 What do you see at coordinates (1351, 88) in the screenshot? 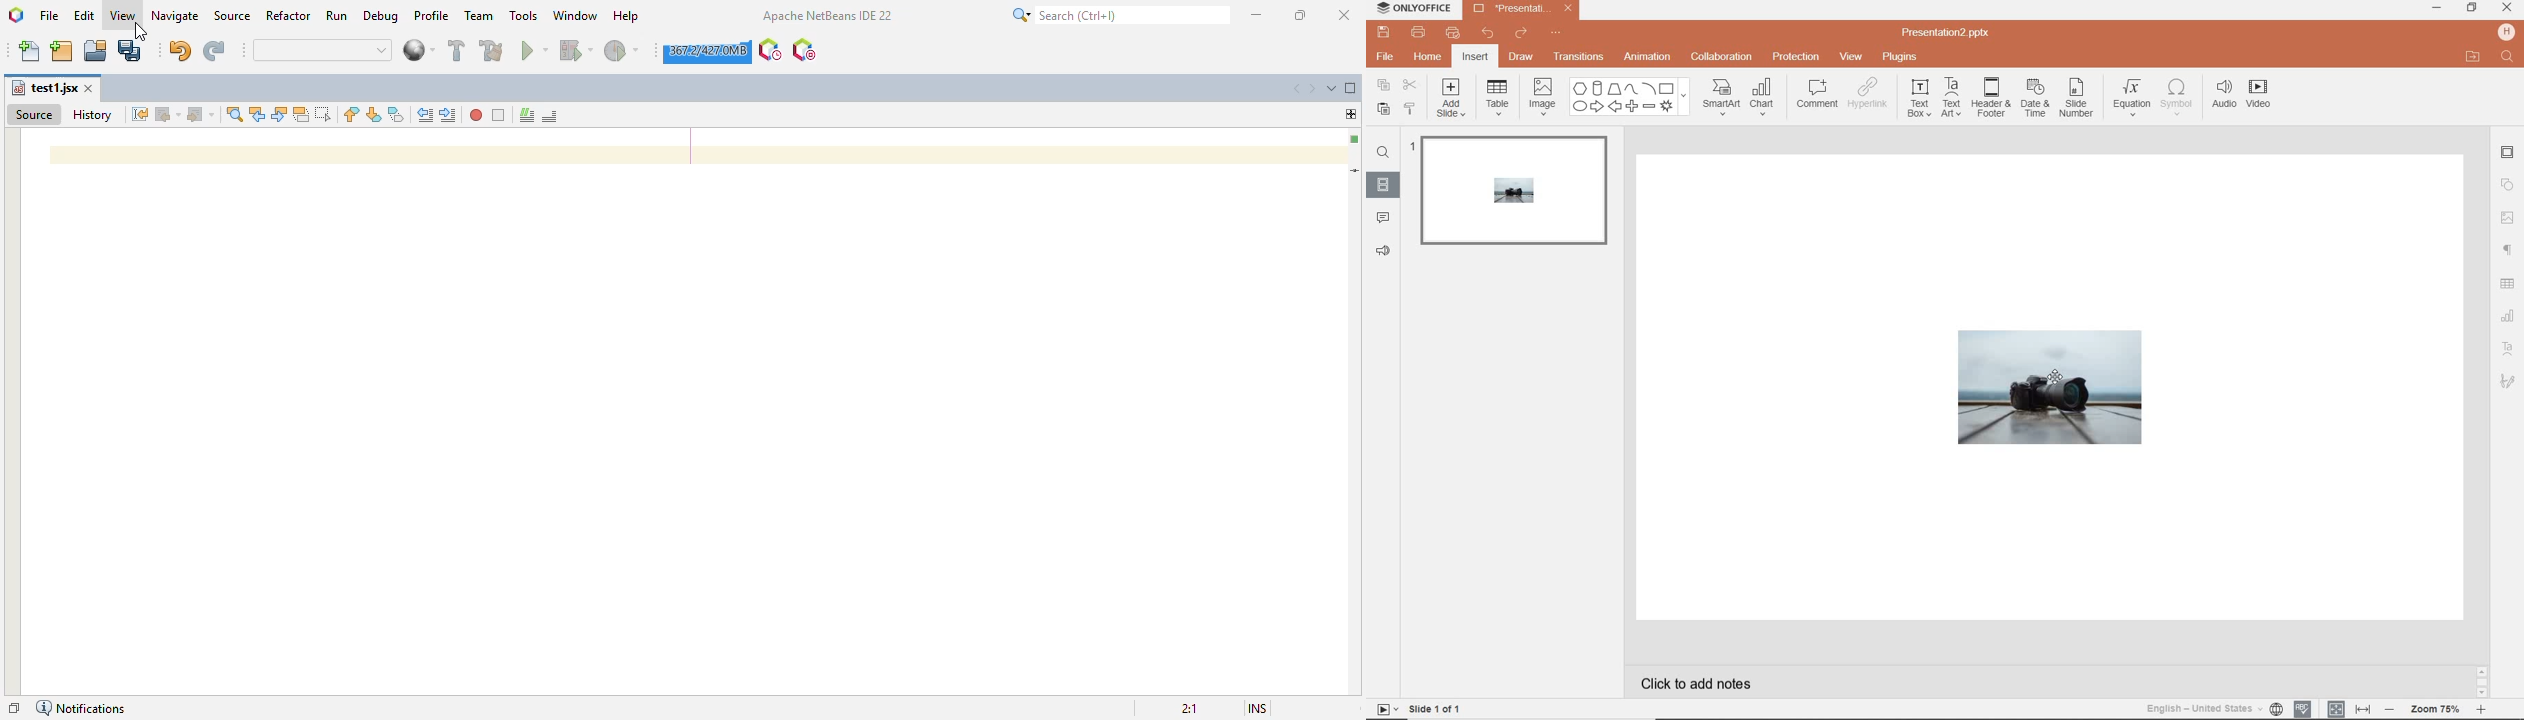
I see `maximize windoe` at bounding box center [1351, 88].